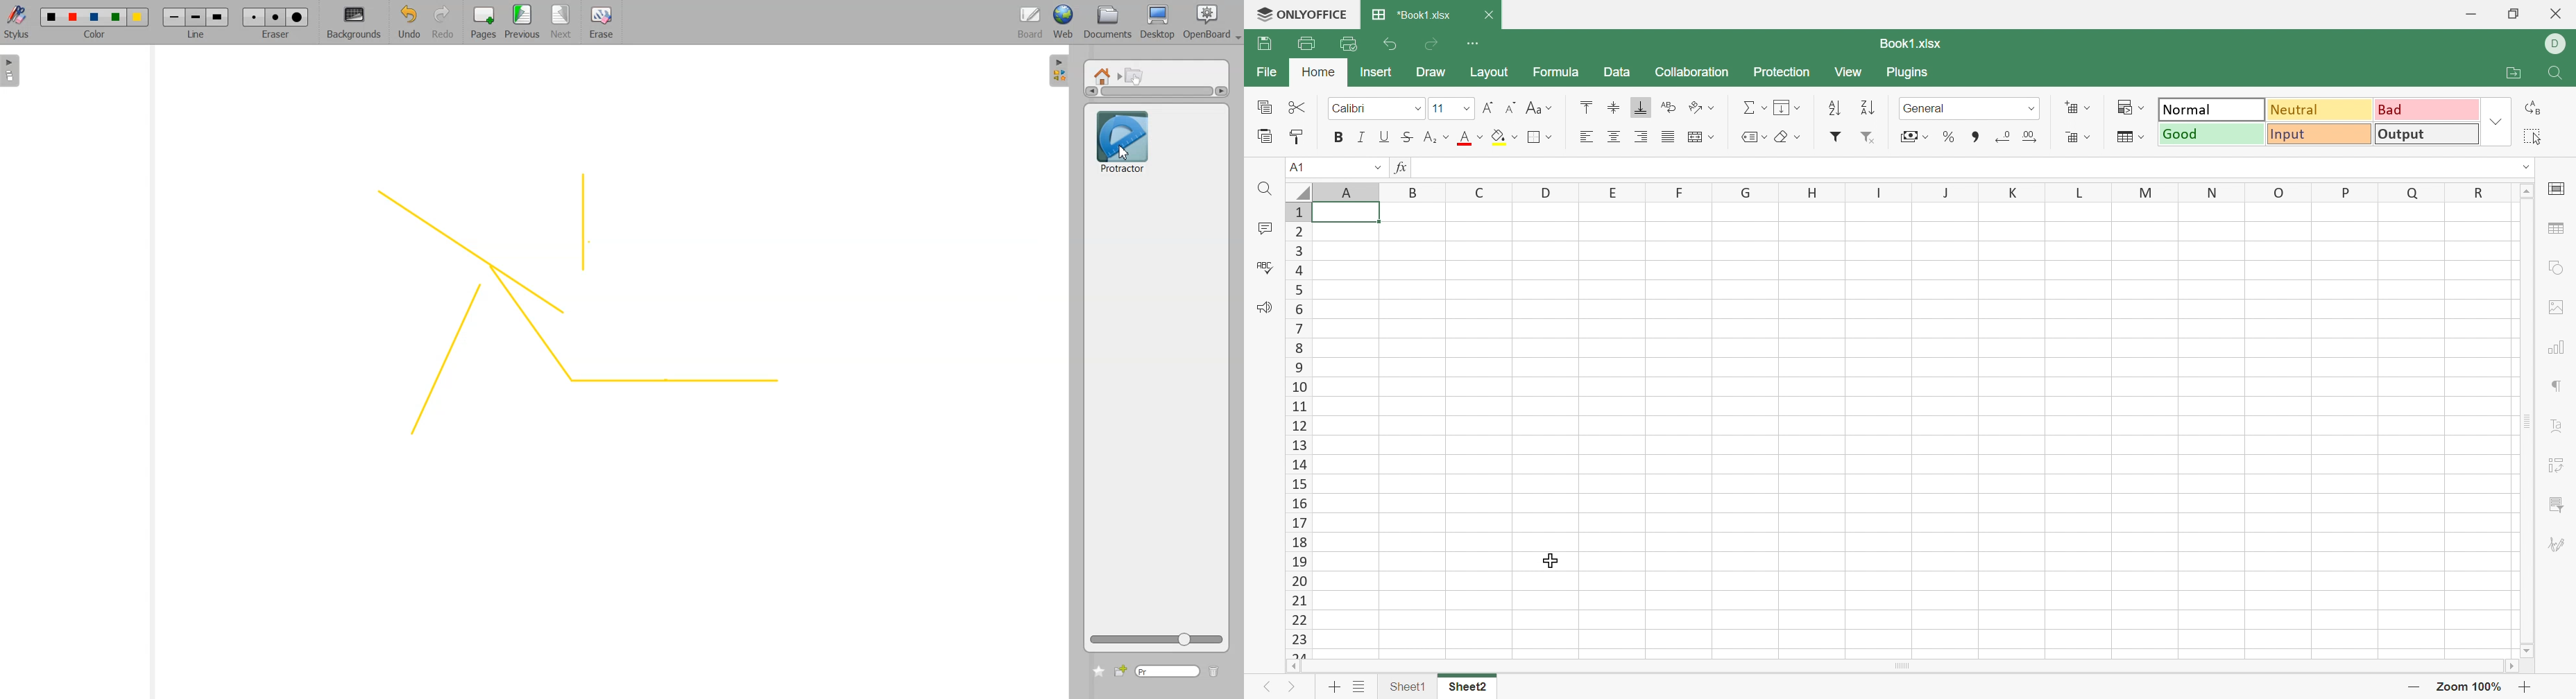  What do you see at coordinates (1299, 138) in the screenshot?
I see `Copy Style` at bounding box center [1299, 138].